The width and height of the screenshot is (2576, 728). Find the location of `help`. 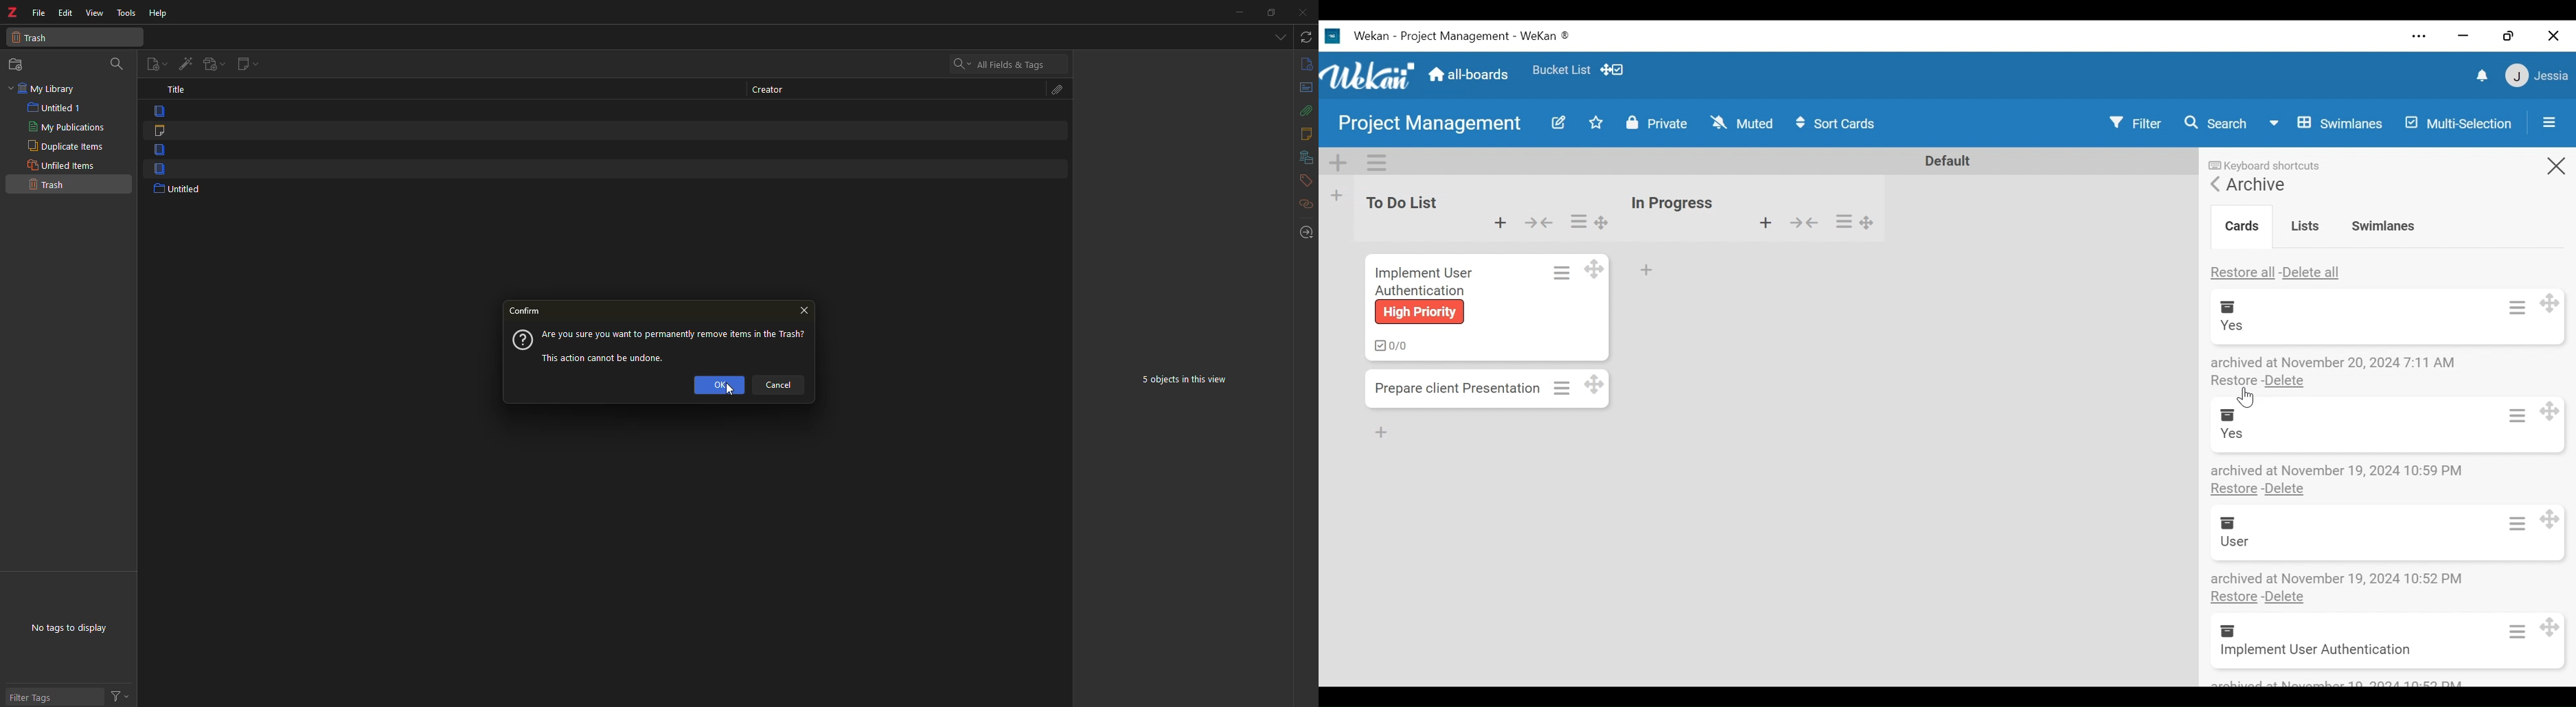

help is located at coordinates (159, 14).